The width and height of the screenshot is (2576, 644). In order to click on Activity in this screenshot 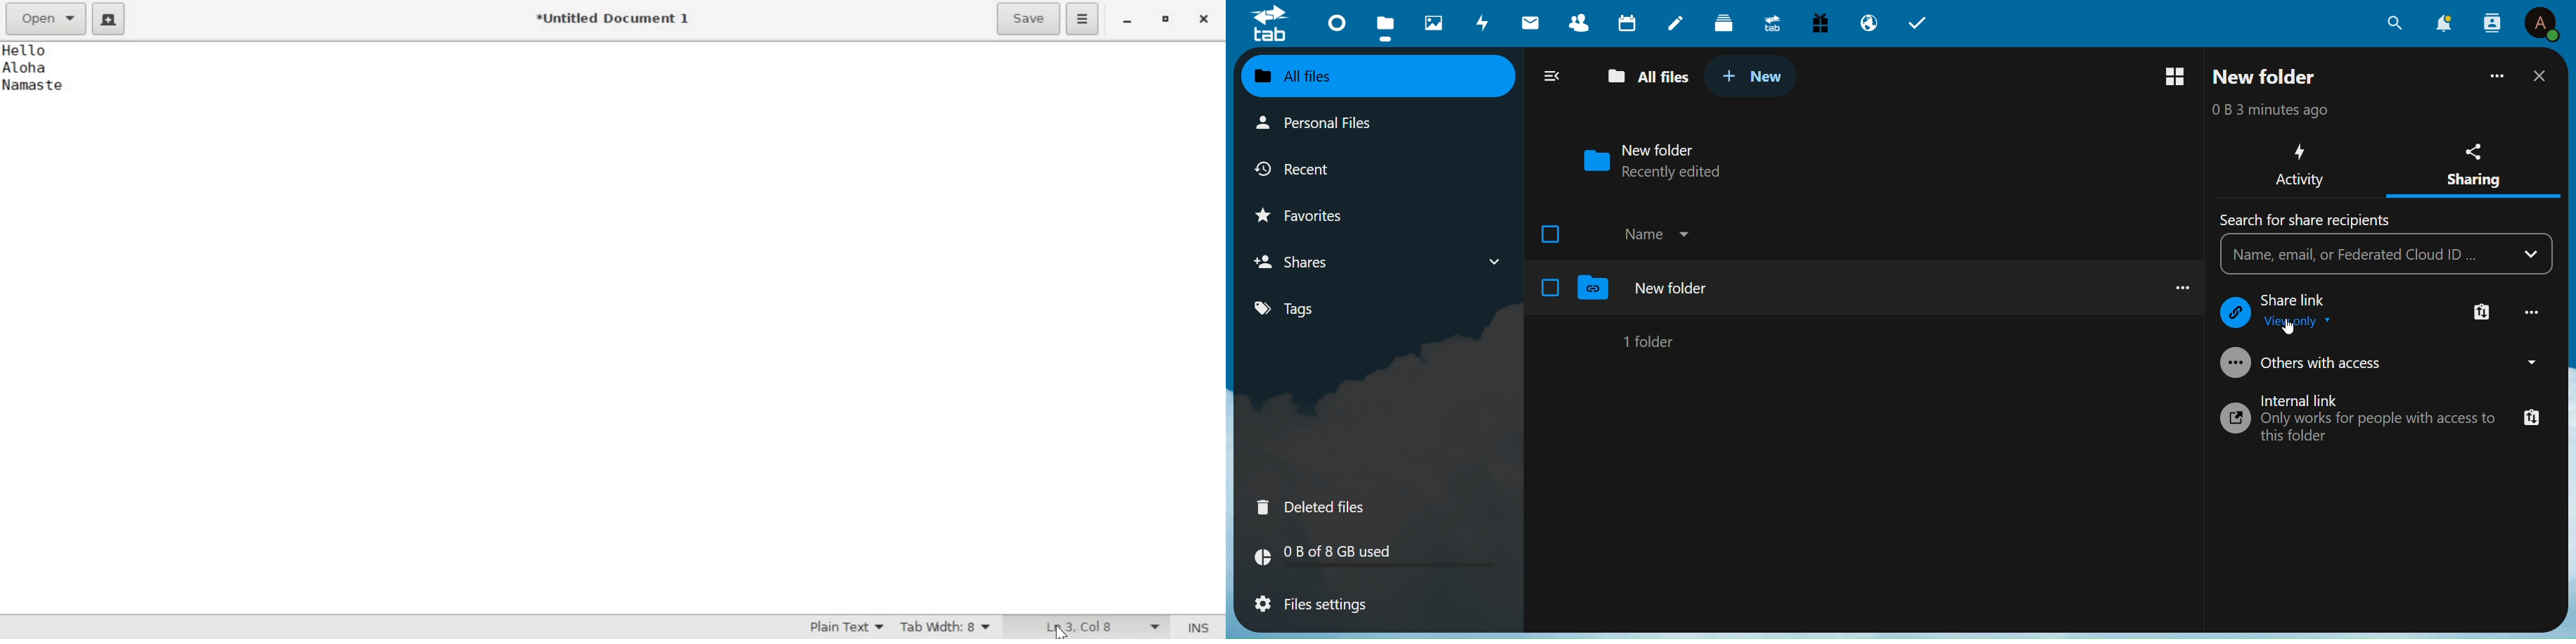, I will do `click(2298, 165)`.